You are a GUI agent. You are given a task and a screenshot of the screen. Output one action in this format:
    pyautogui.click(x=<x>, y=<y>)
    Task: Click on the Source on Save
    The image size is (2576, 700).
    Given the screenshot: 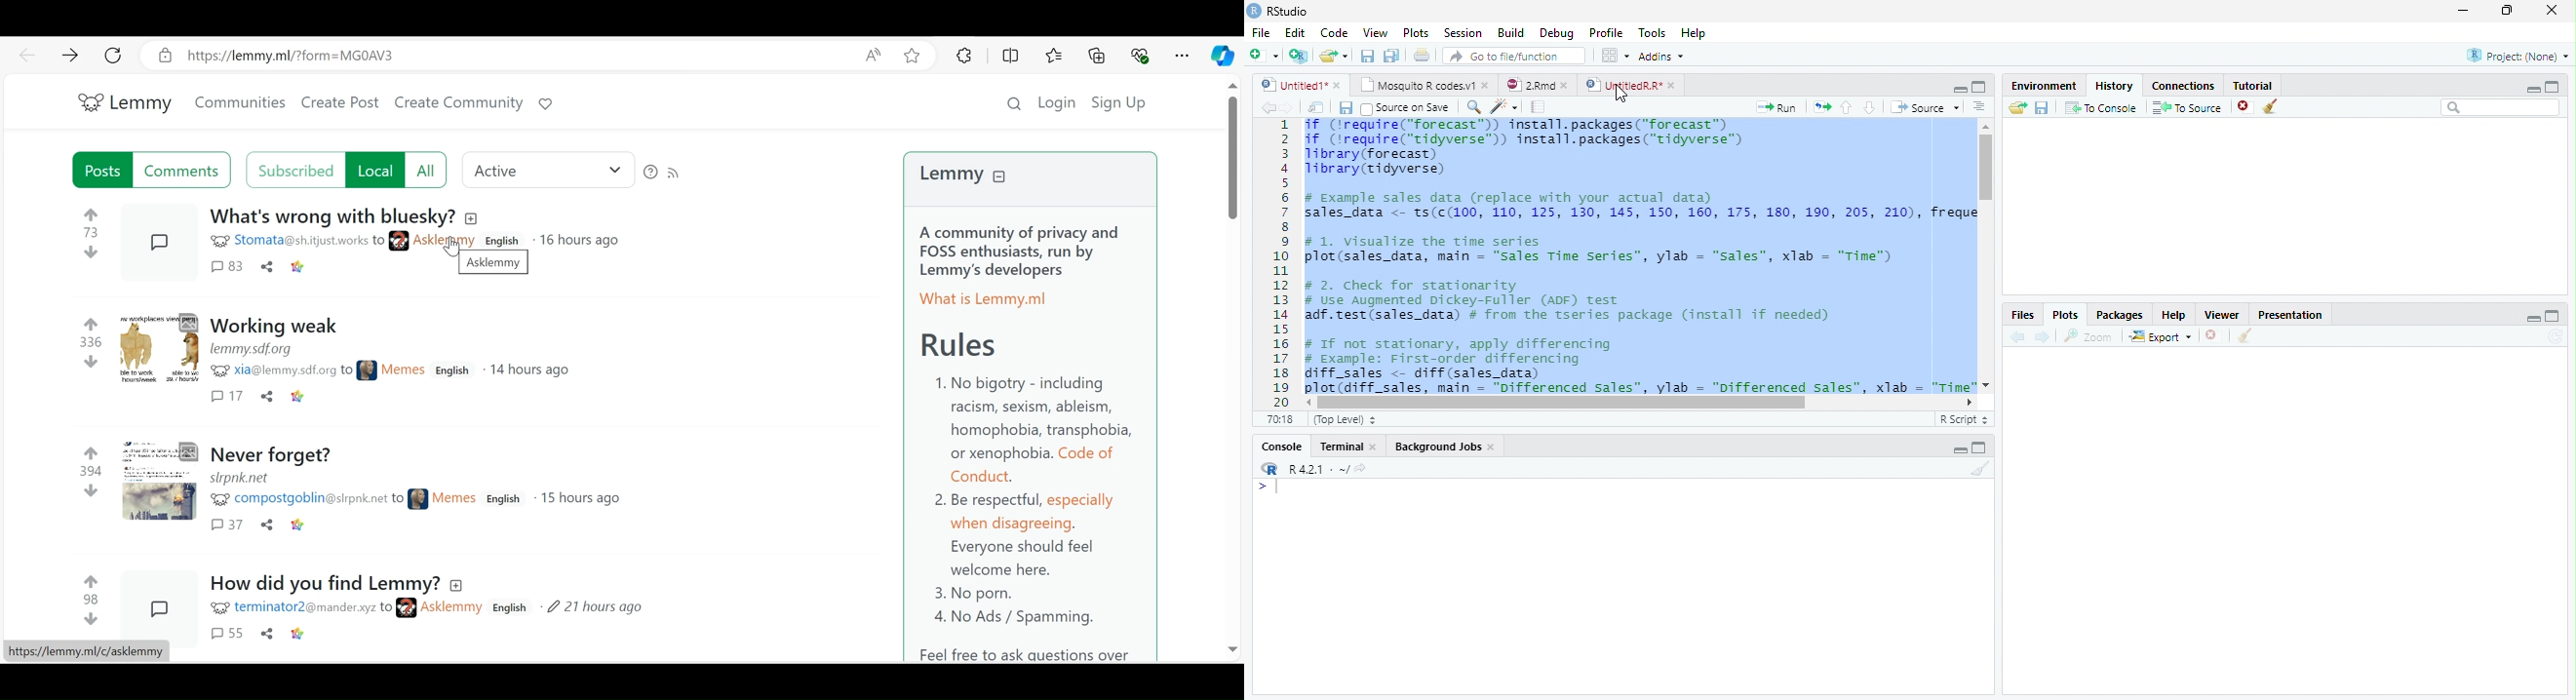 What is the action you would take?
    pyautogui.click(x=1405, y=108)
    